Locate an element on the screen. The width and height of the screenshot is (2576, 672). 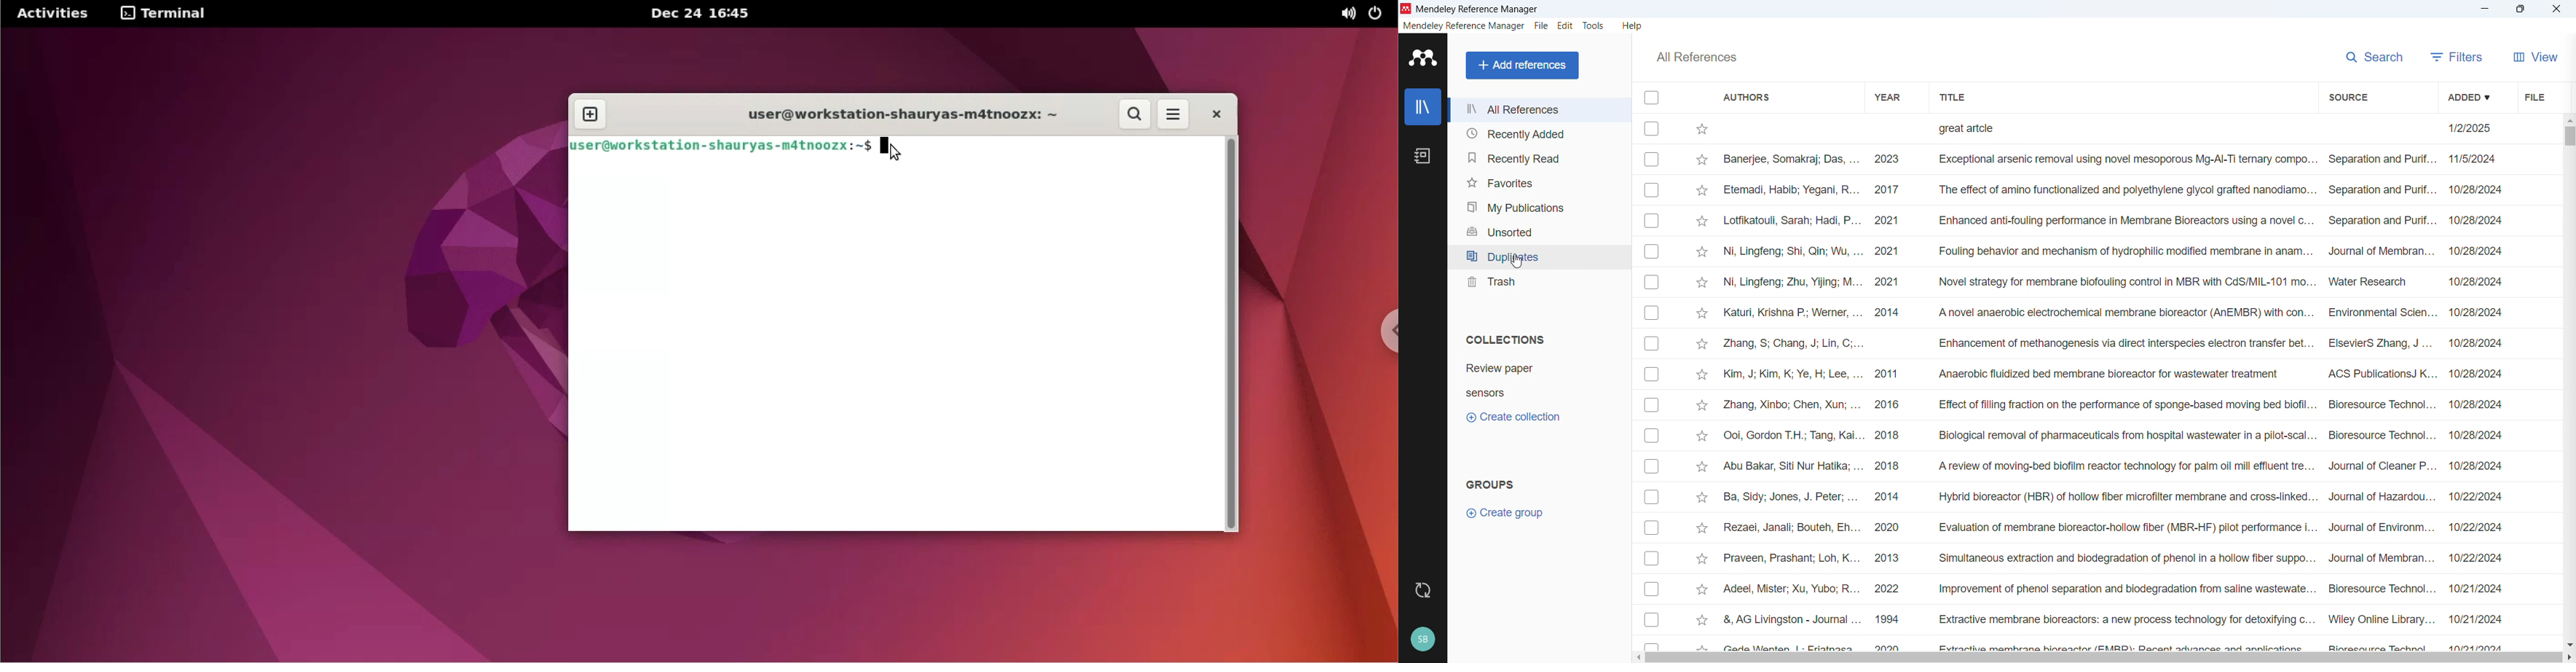
File  is located at coordinates (1542, 25).